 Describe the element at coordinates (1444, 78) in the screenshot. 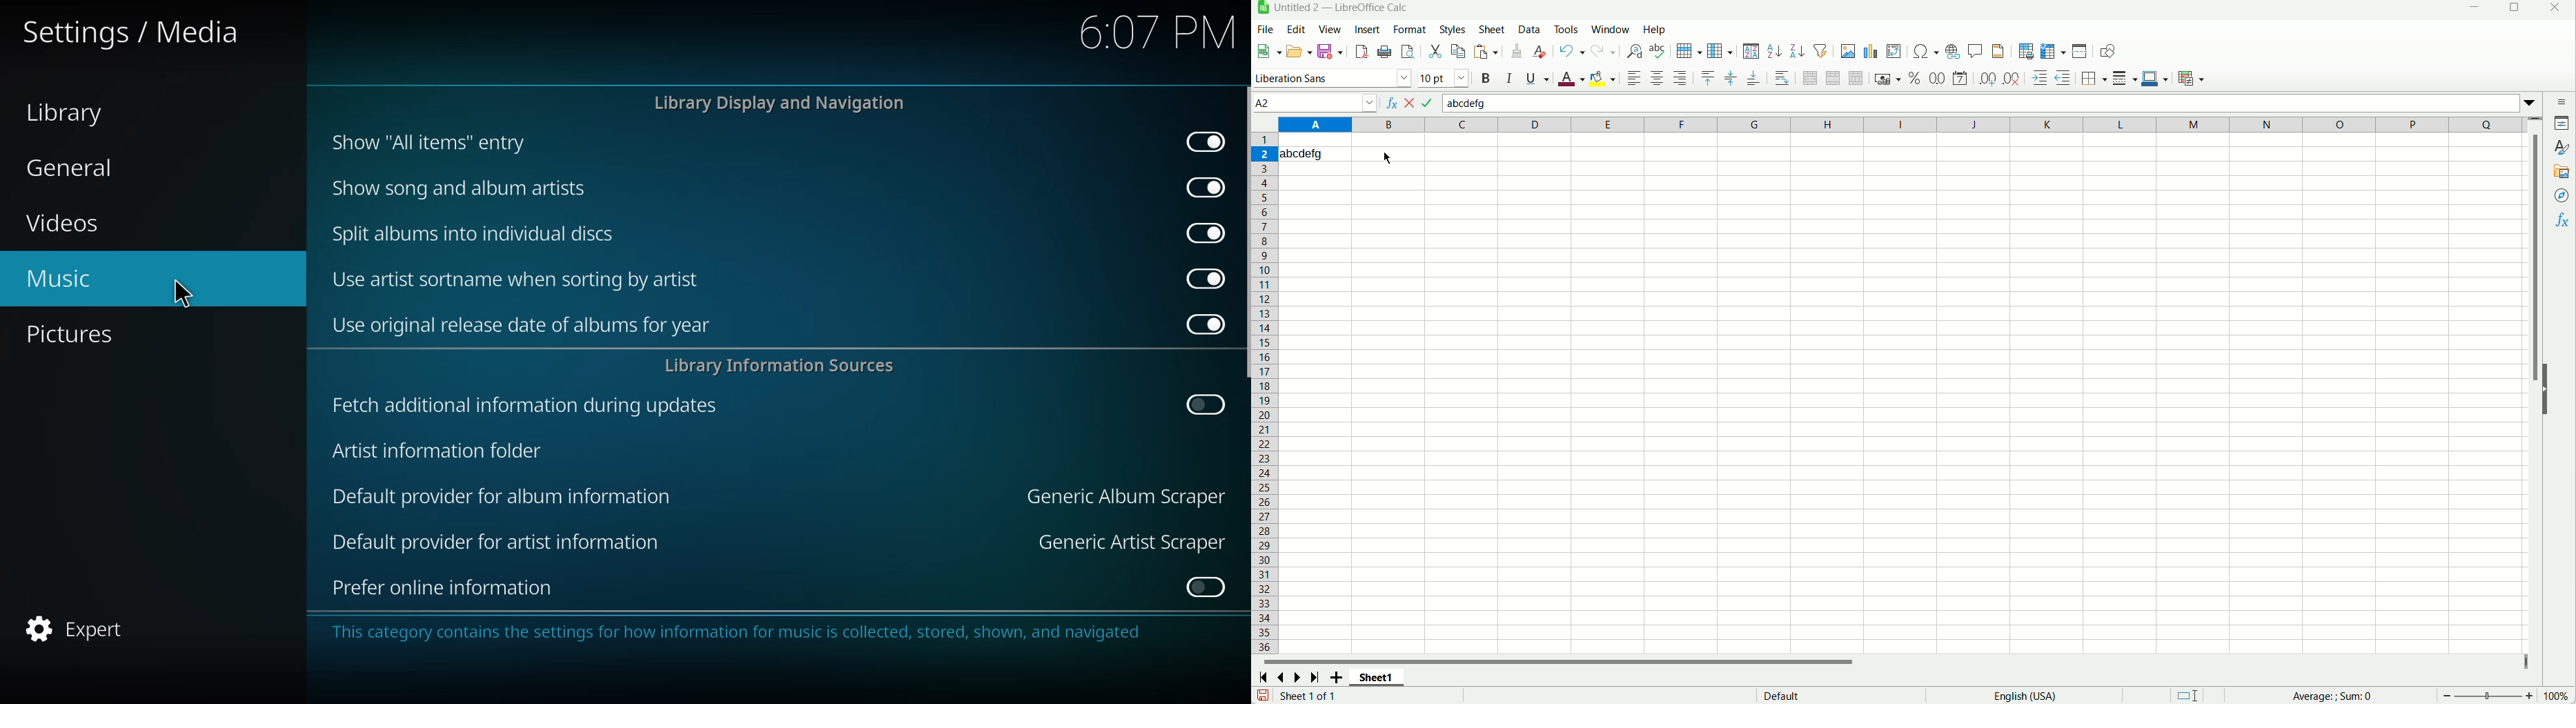

I see `font size` at that location.